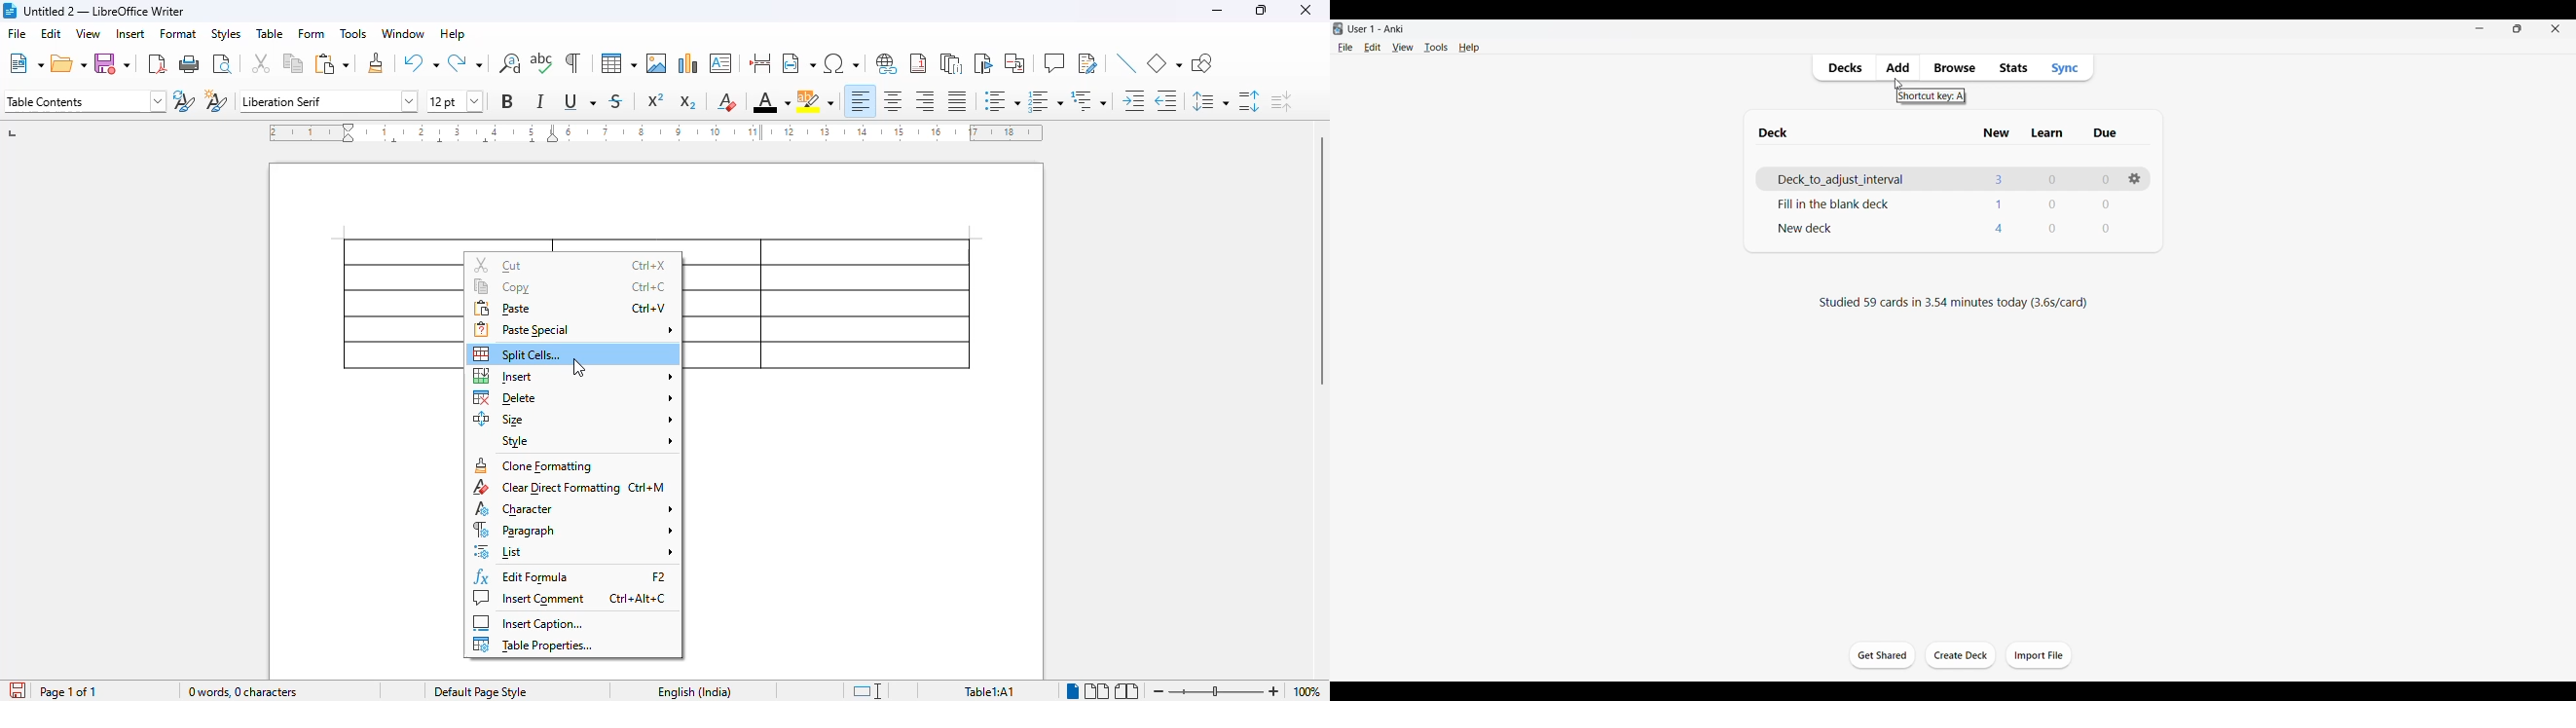 Image resolution: width=2576 pixels, height=728 pixels. I want to click on align right, so click(924, 101).